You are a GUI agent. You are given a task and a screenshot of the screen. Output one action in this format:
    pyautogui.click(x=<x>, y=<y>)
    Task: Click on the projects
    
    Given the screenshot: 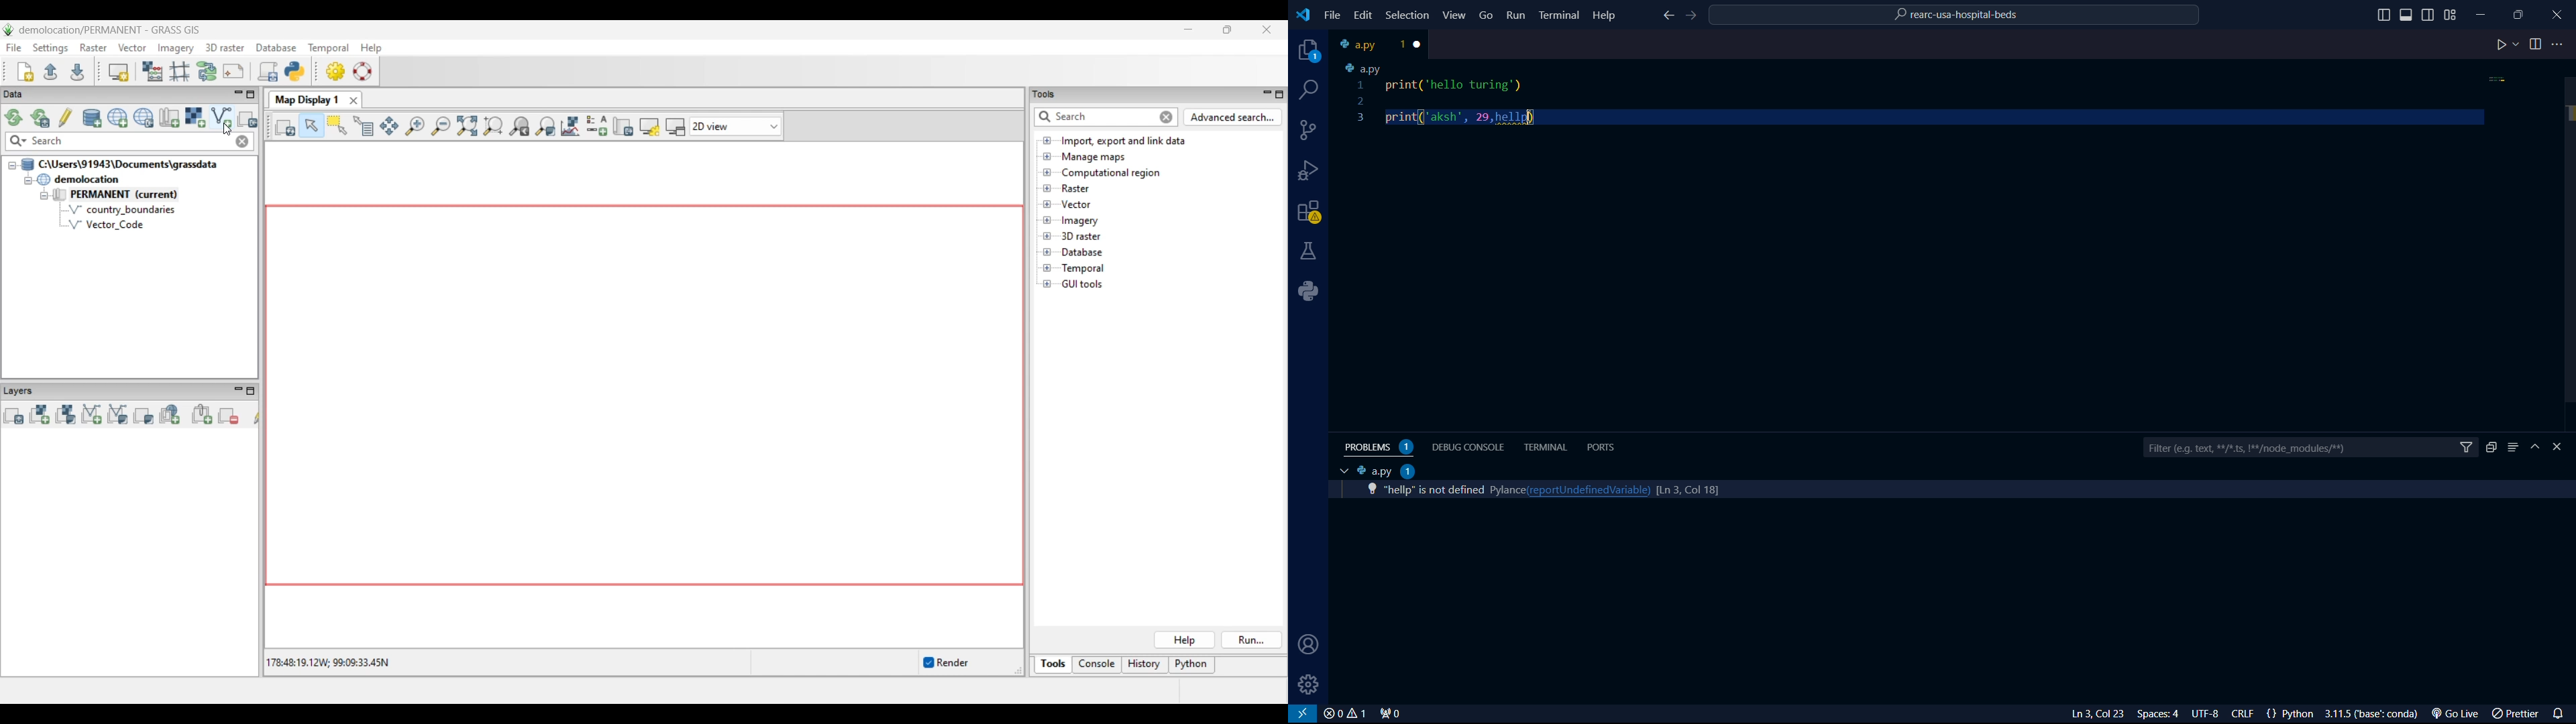 What is the action you would take?
    pyautogui.click(x=1305, y=51)
    